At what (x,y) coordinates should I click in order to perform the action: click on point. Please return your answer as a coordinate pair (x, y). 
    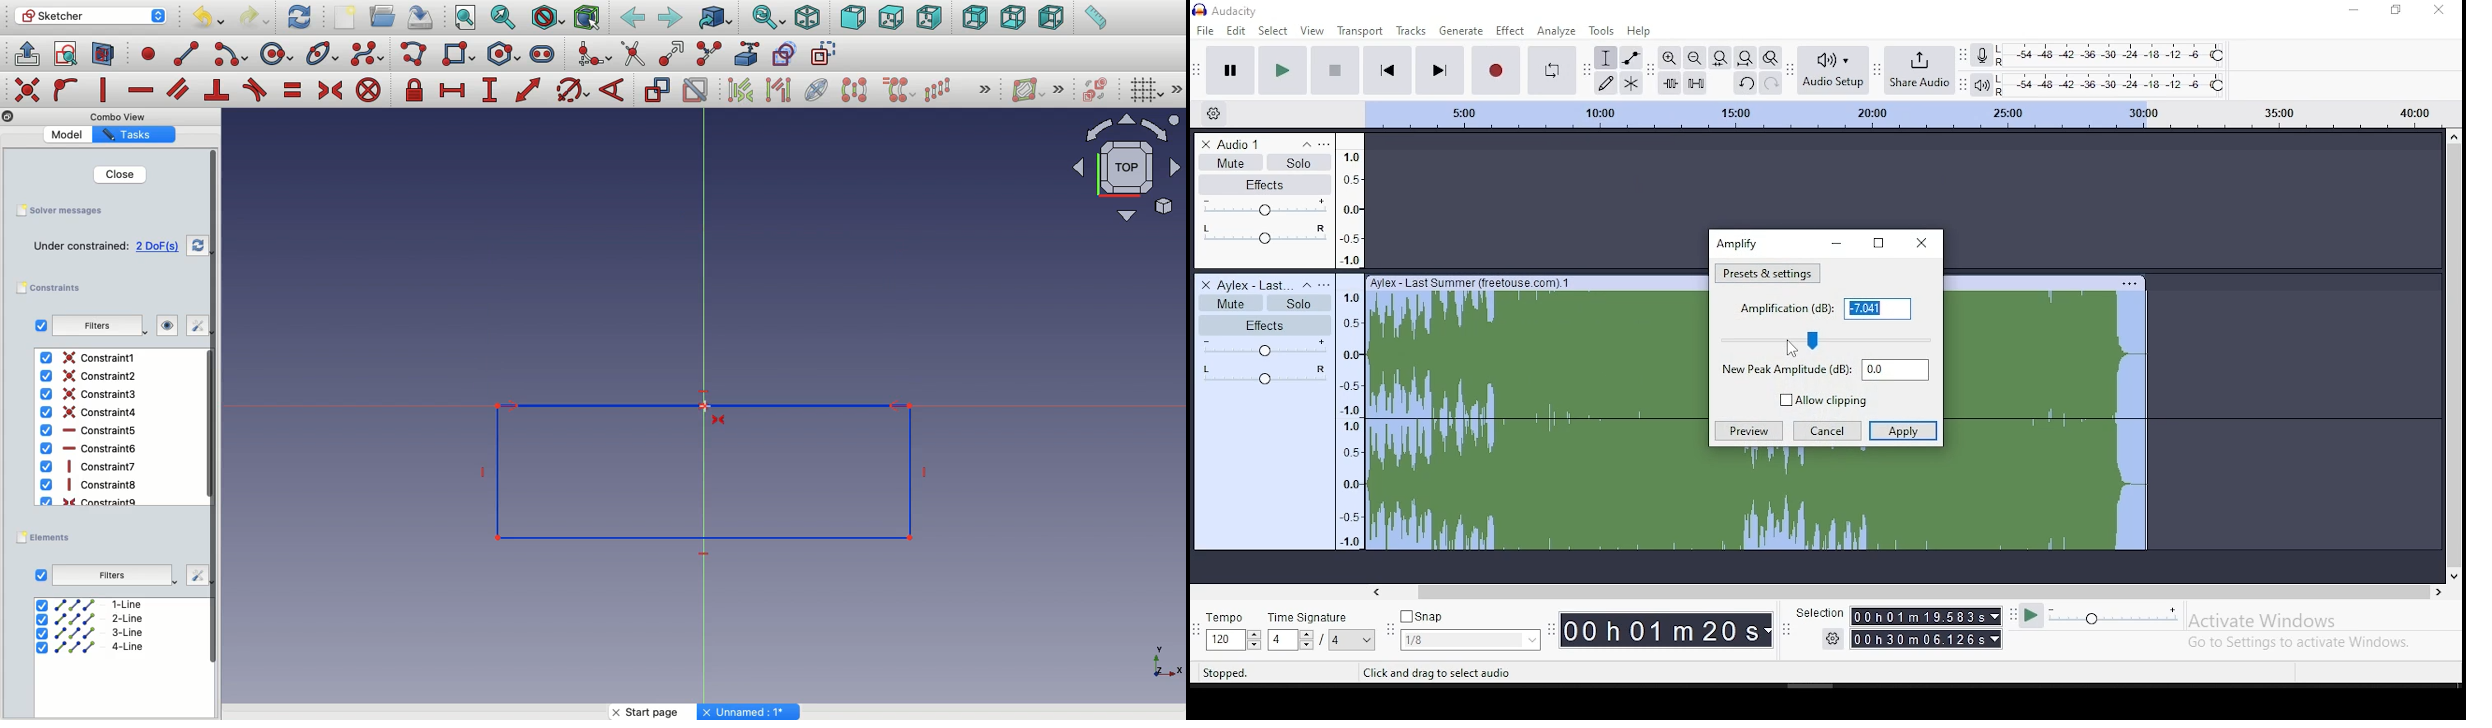
    Looking at the image, I should click on (145, 53).